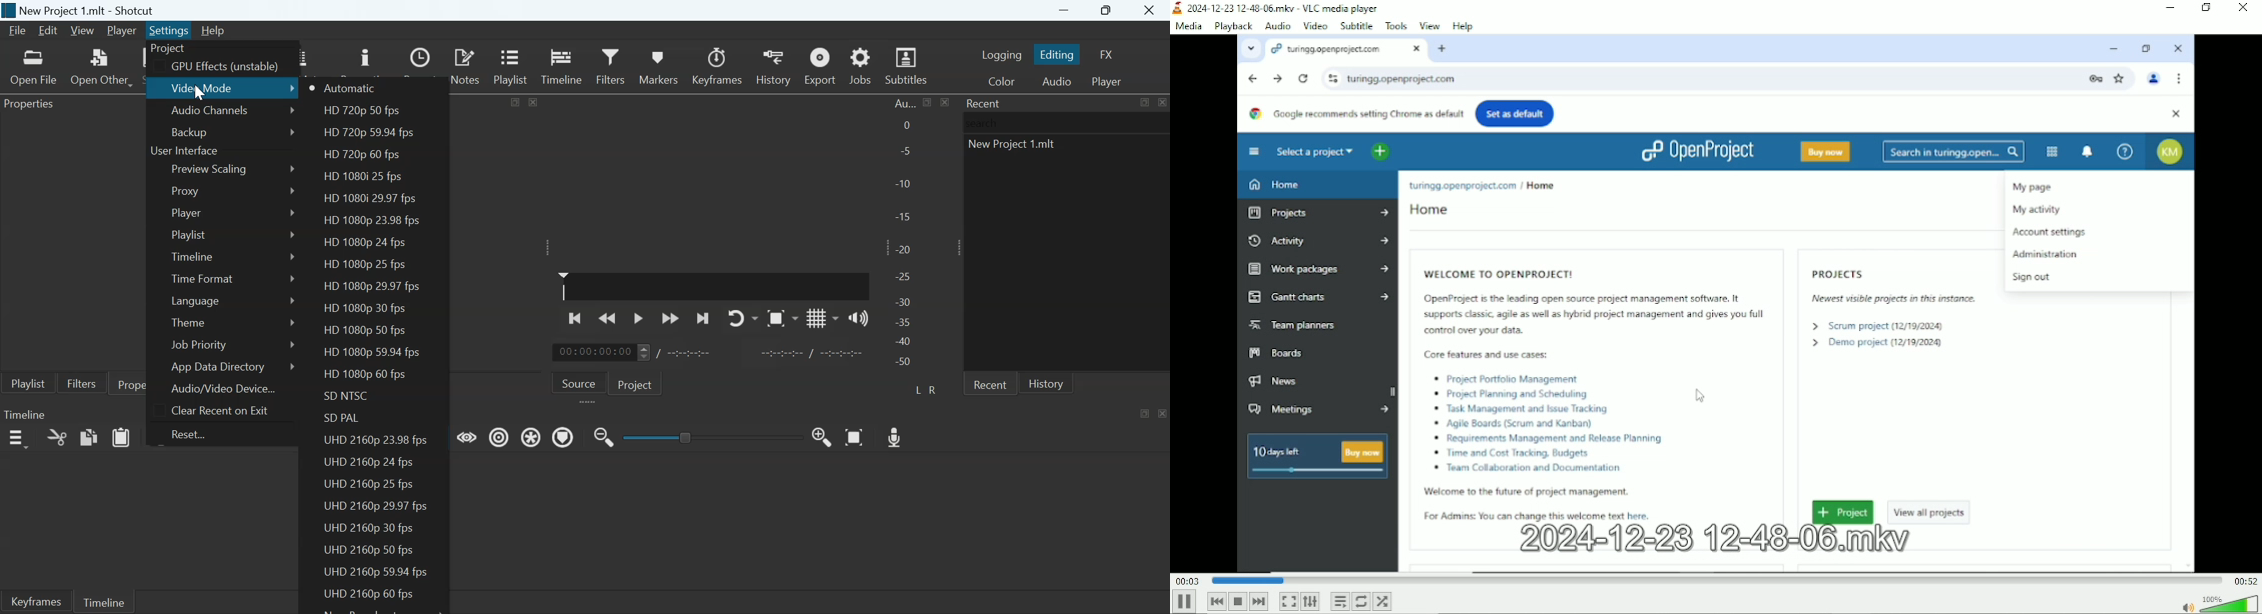 The image size is (2268, 616). Describe the element at coordinates (369, 485) in the screenshot. I see `UHD 2160p 25 fps` at that location.